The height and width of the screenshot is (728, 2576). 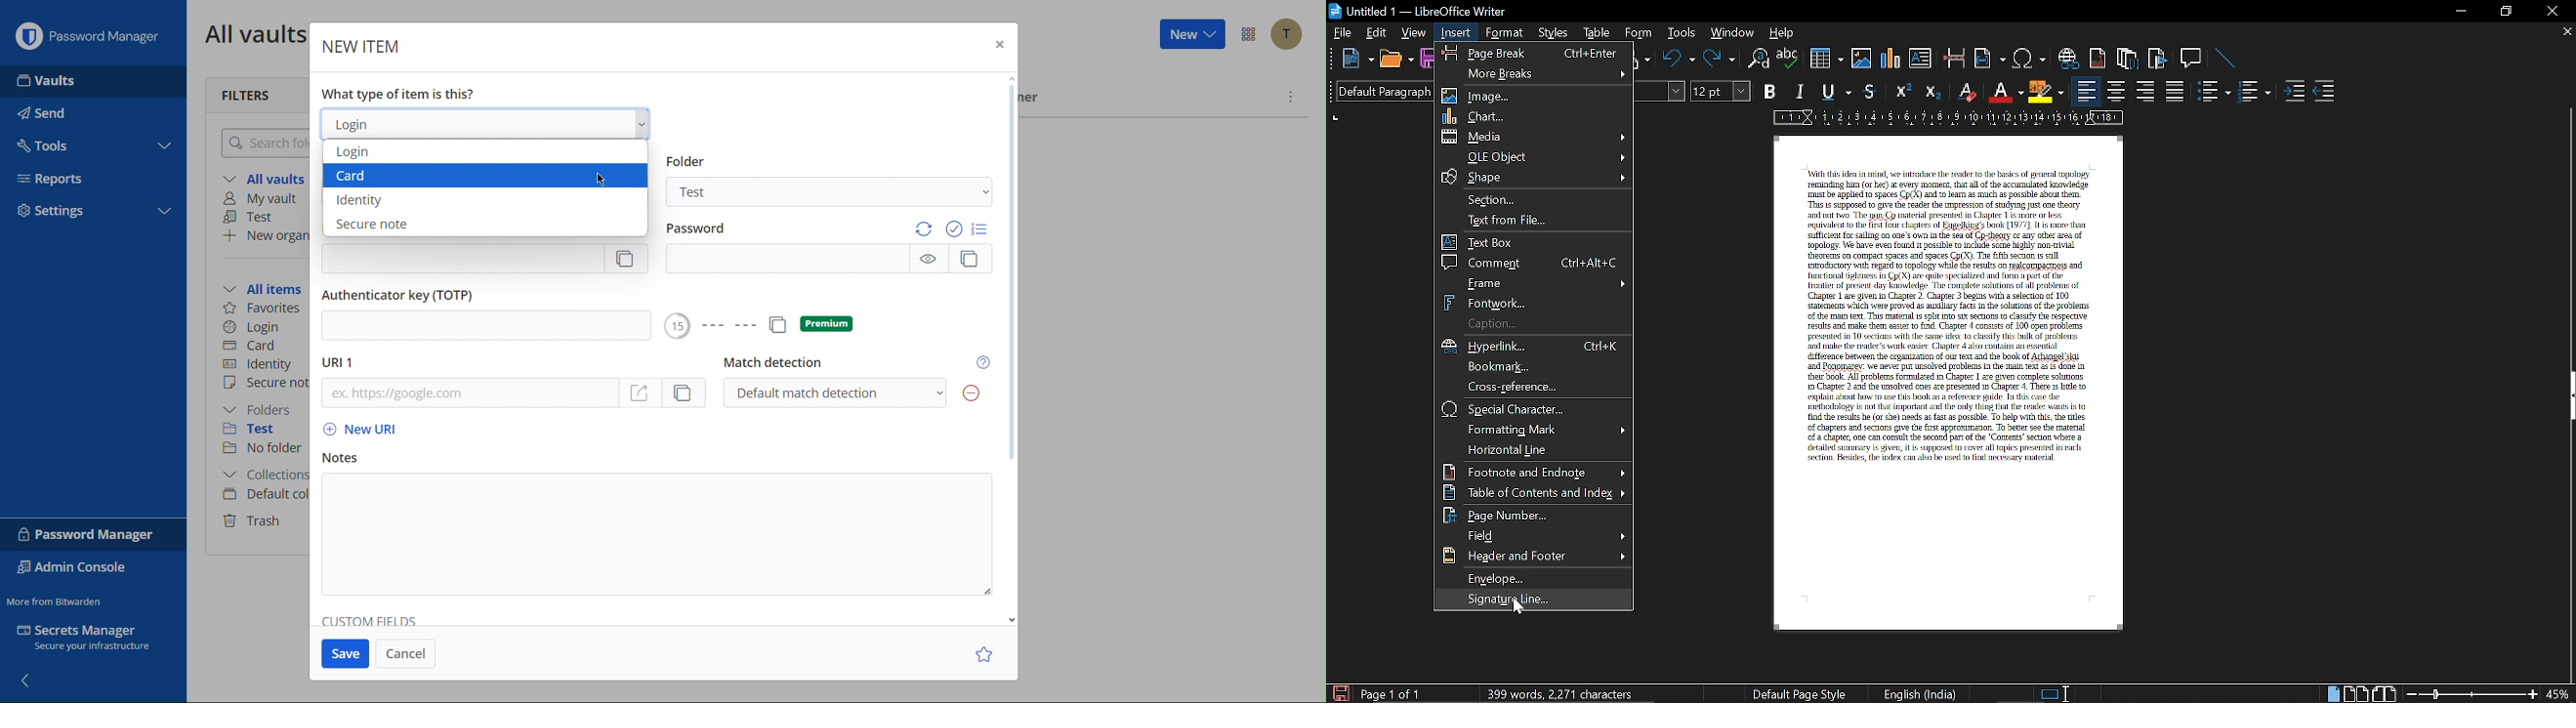 I want to click on more breaks, so click(x=1535, y=74).